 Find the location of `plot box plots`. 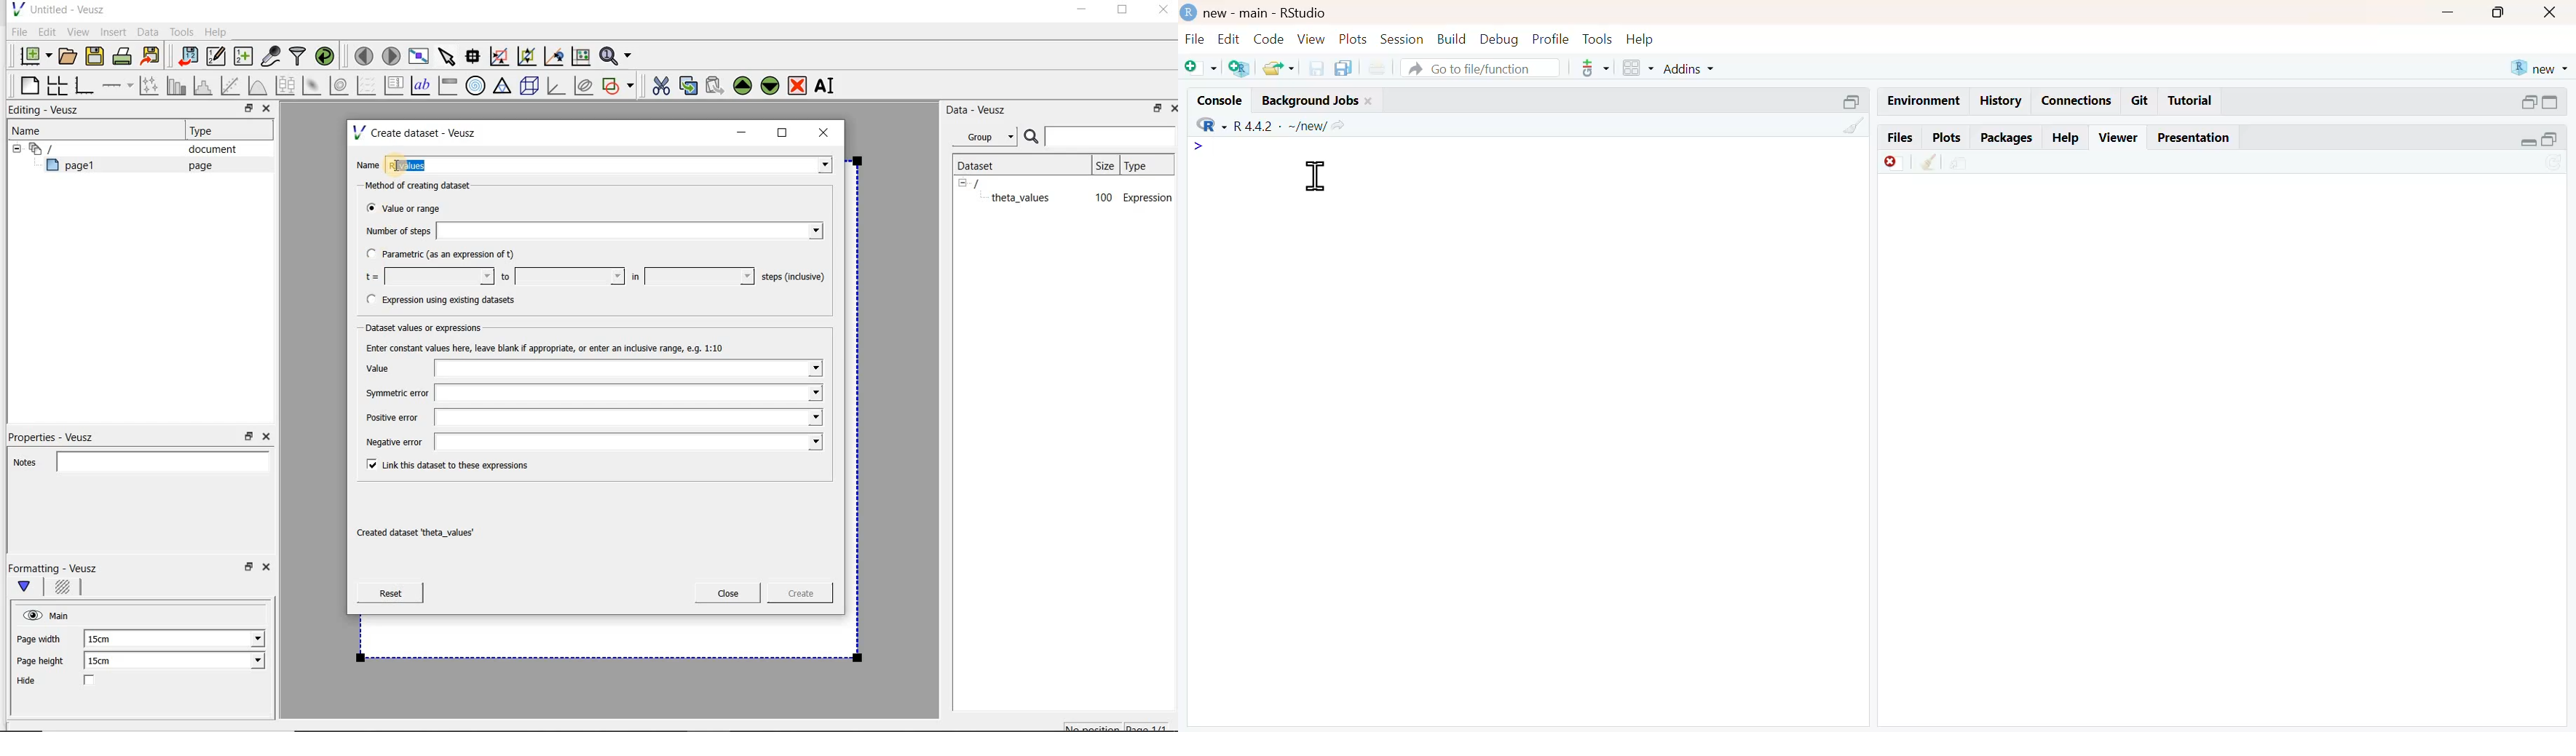

plot box plots is located at coordinates (285, 86).